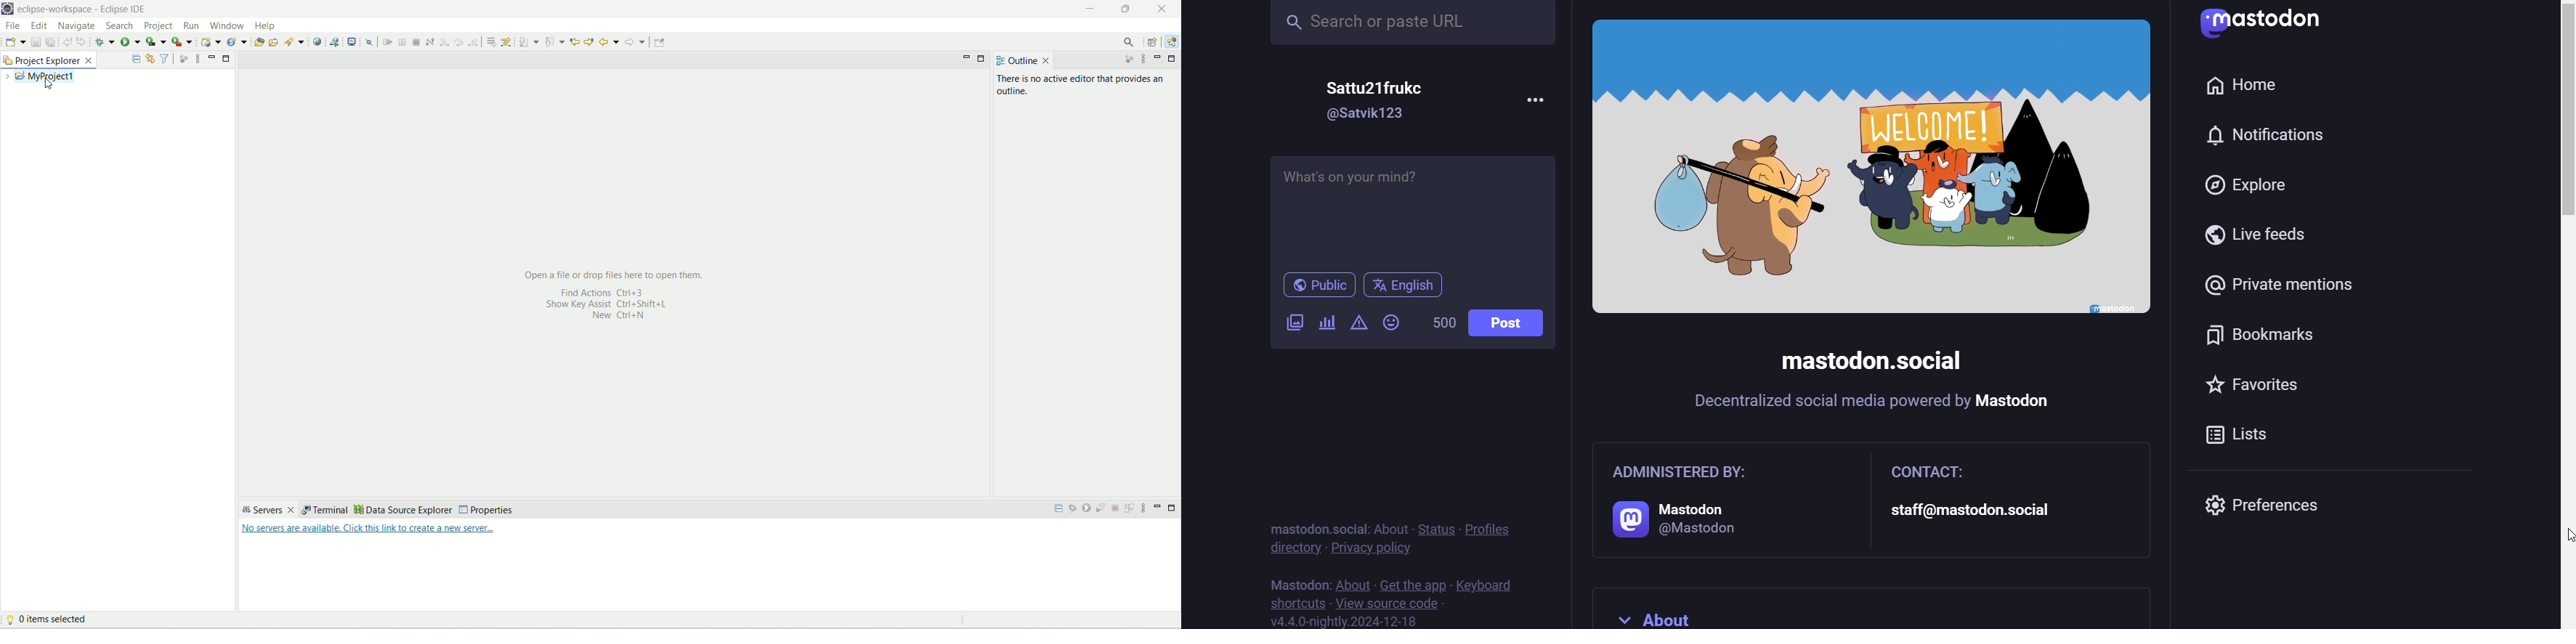  What do you see at coordinates (1326, 320) in the screenshot?
I see `poll` at bounding box center [1326, 320].